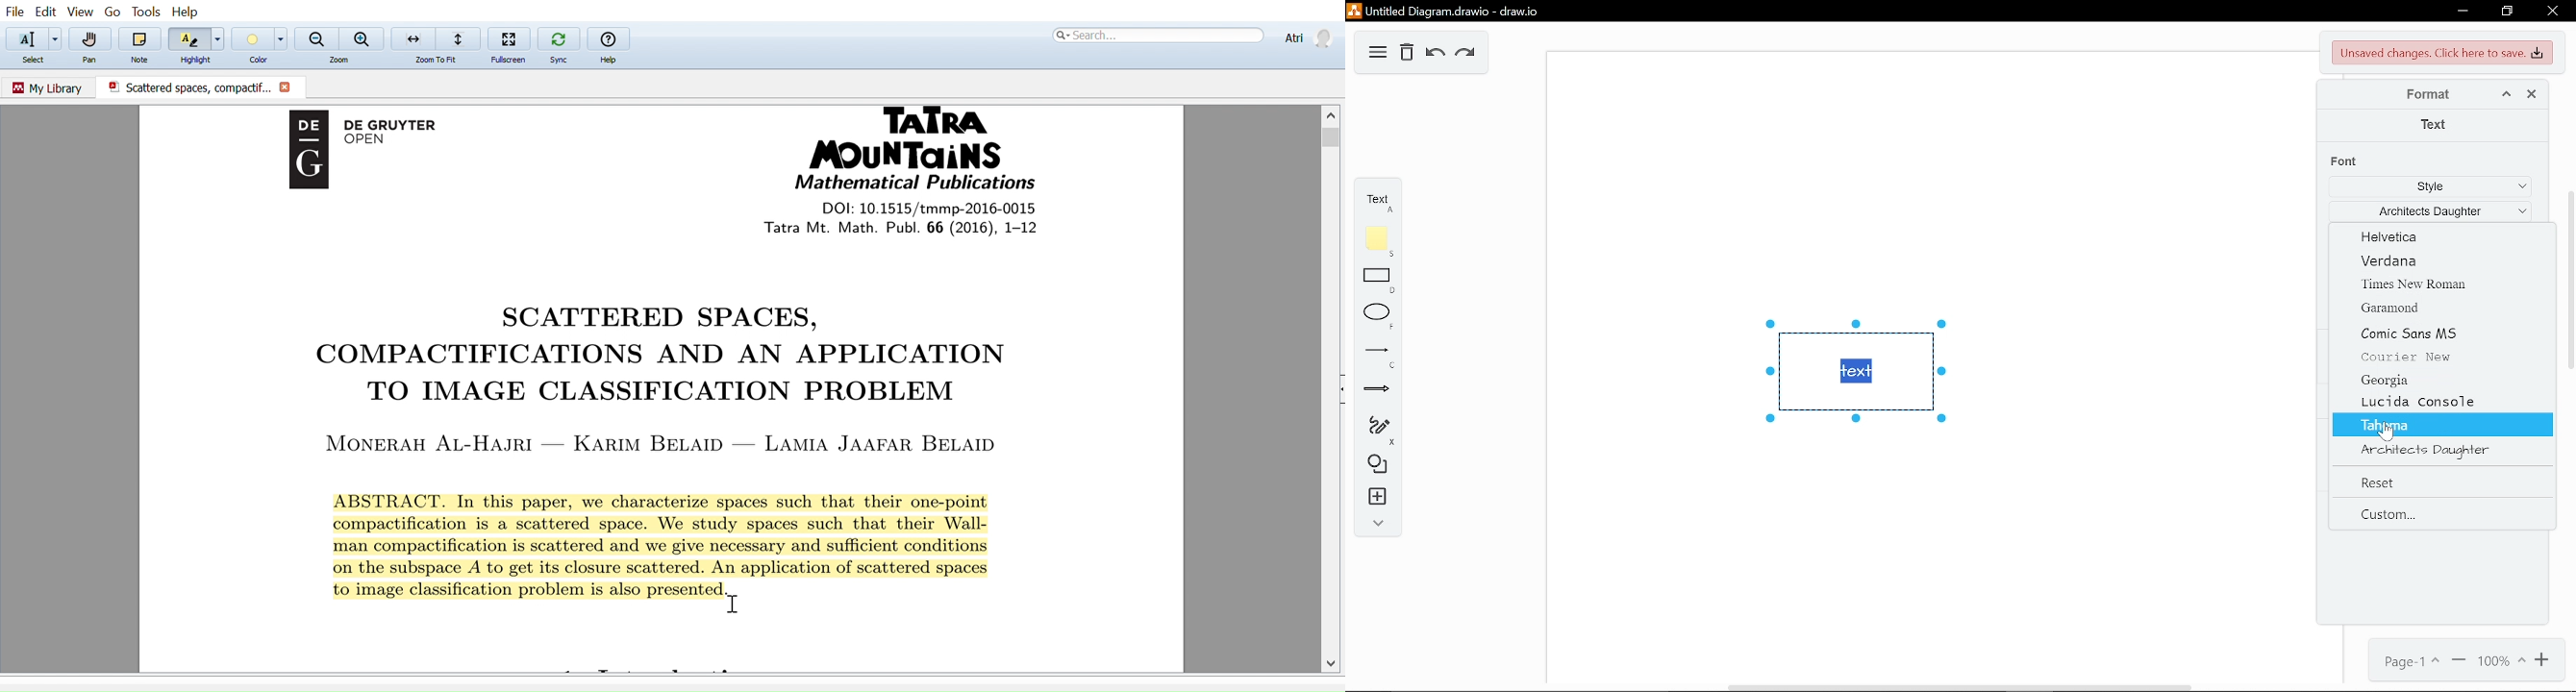  I want to click on times new roman, so click(2428, 283).